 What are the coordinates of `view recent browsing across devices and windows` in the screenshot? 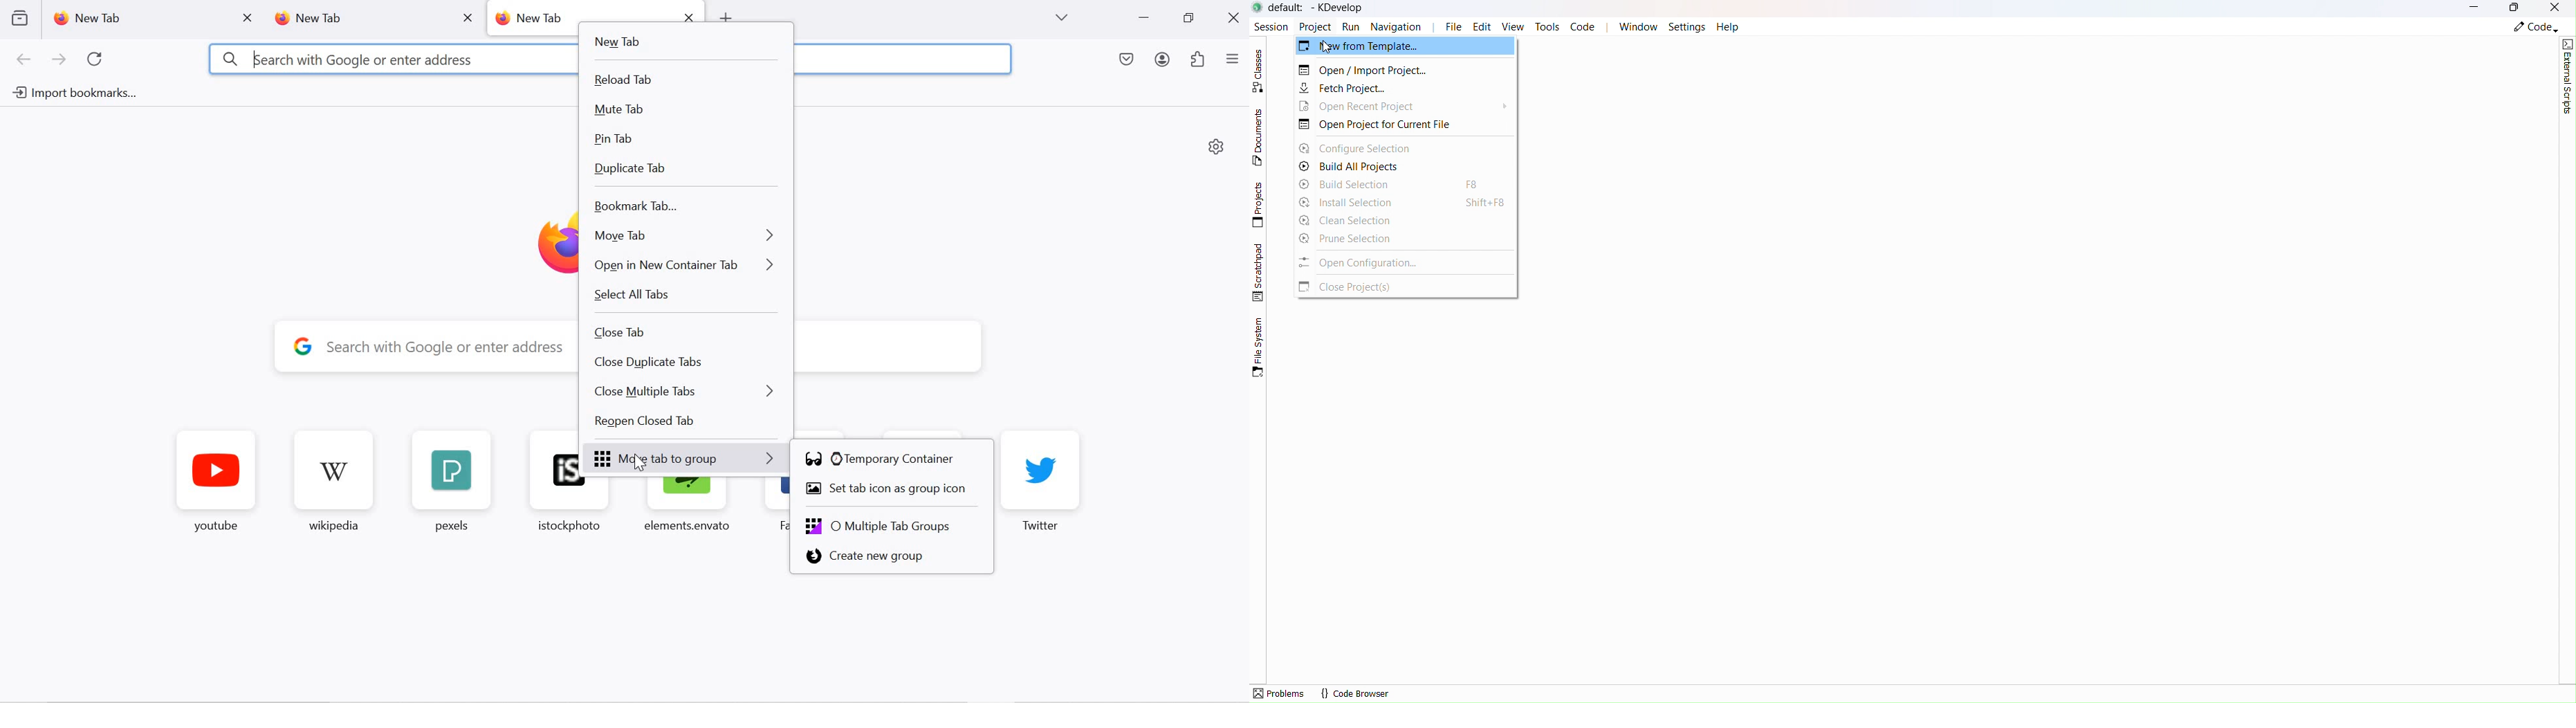 It's located at (19, 18).